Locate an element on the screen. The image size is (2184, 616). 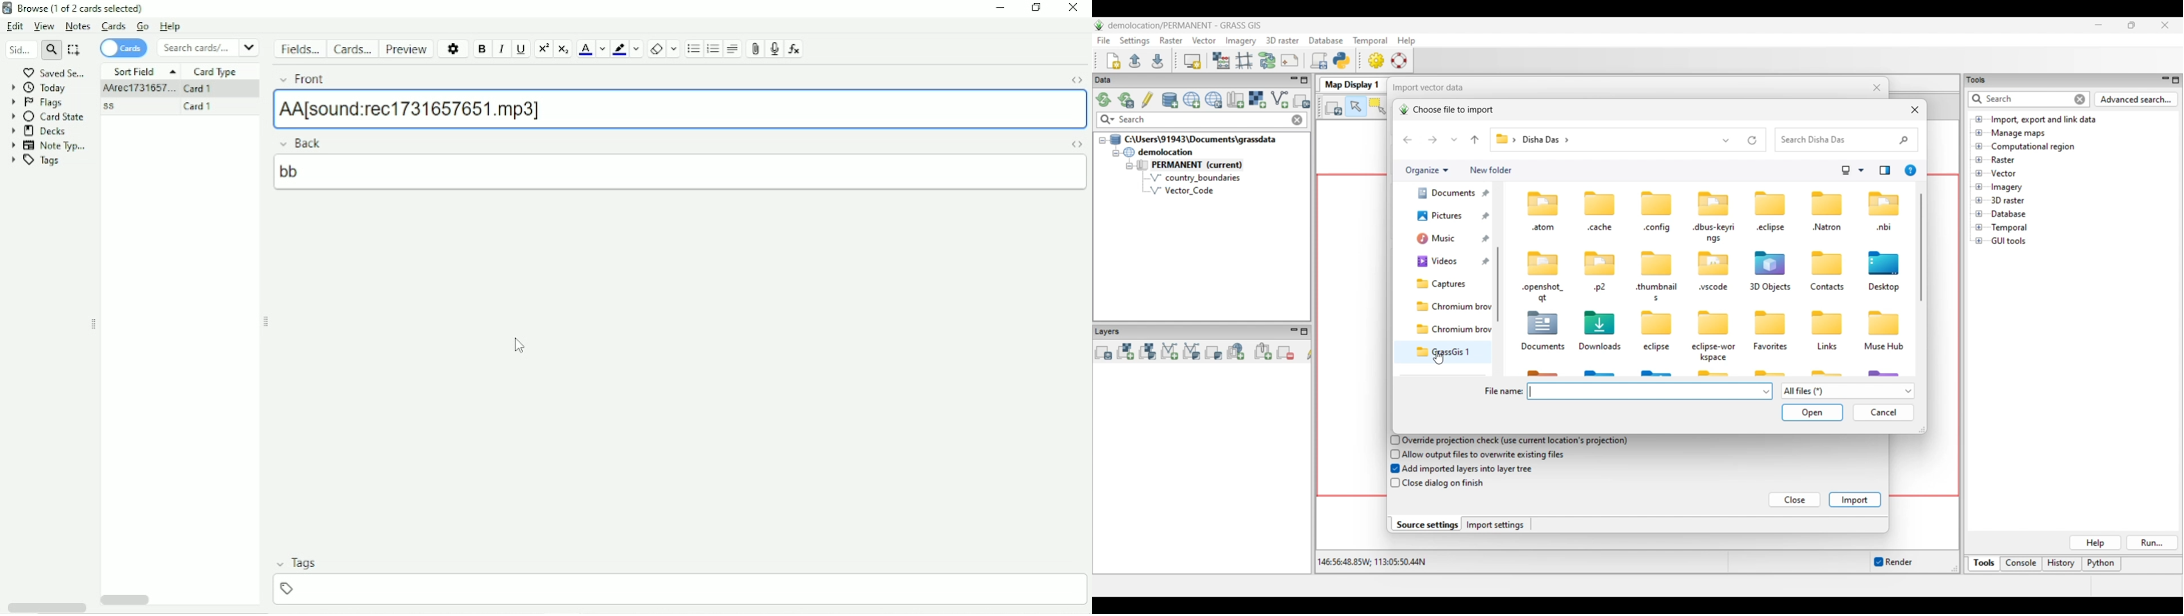
Tags is located at coordinates (41, 161).